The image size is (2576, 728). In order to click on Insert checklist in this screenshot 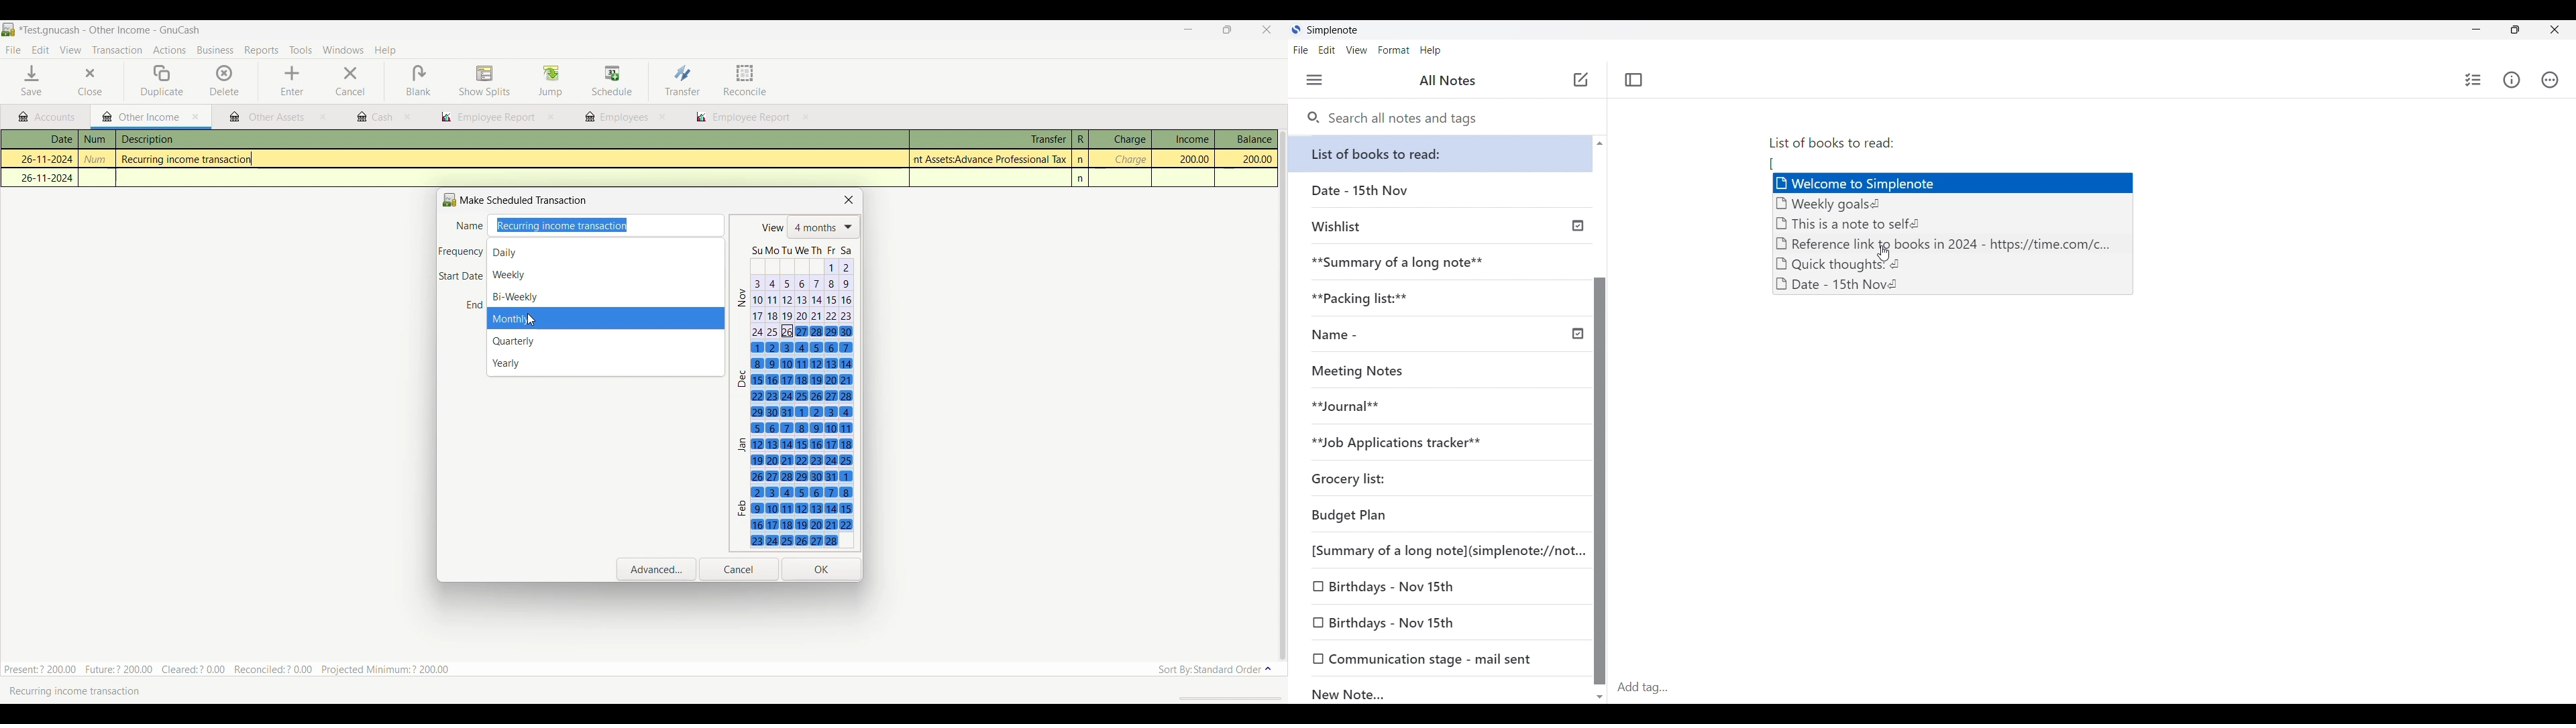, I will do `click(2473, 80)`.